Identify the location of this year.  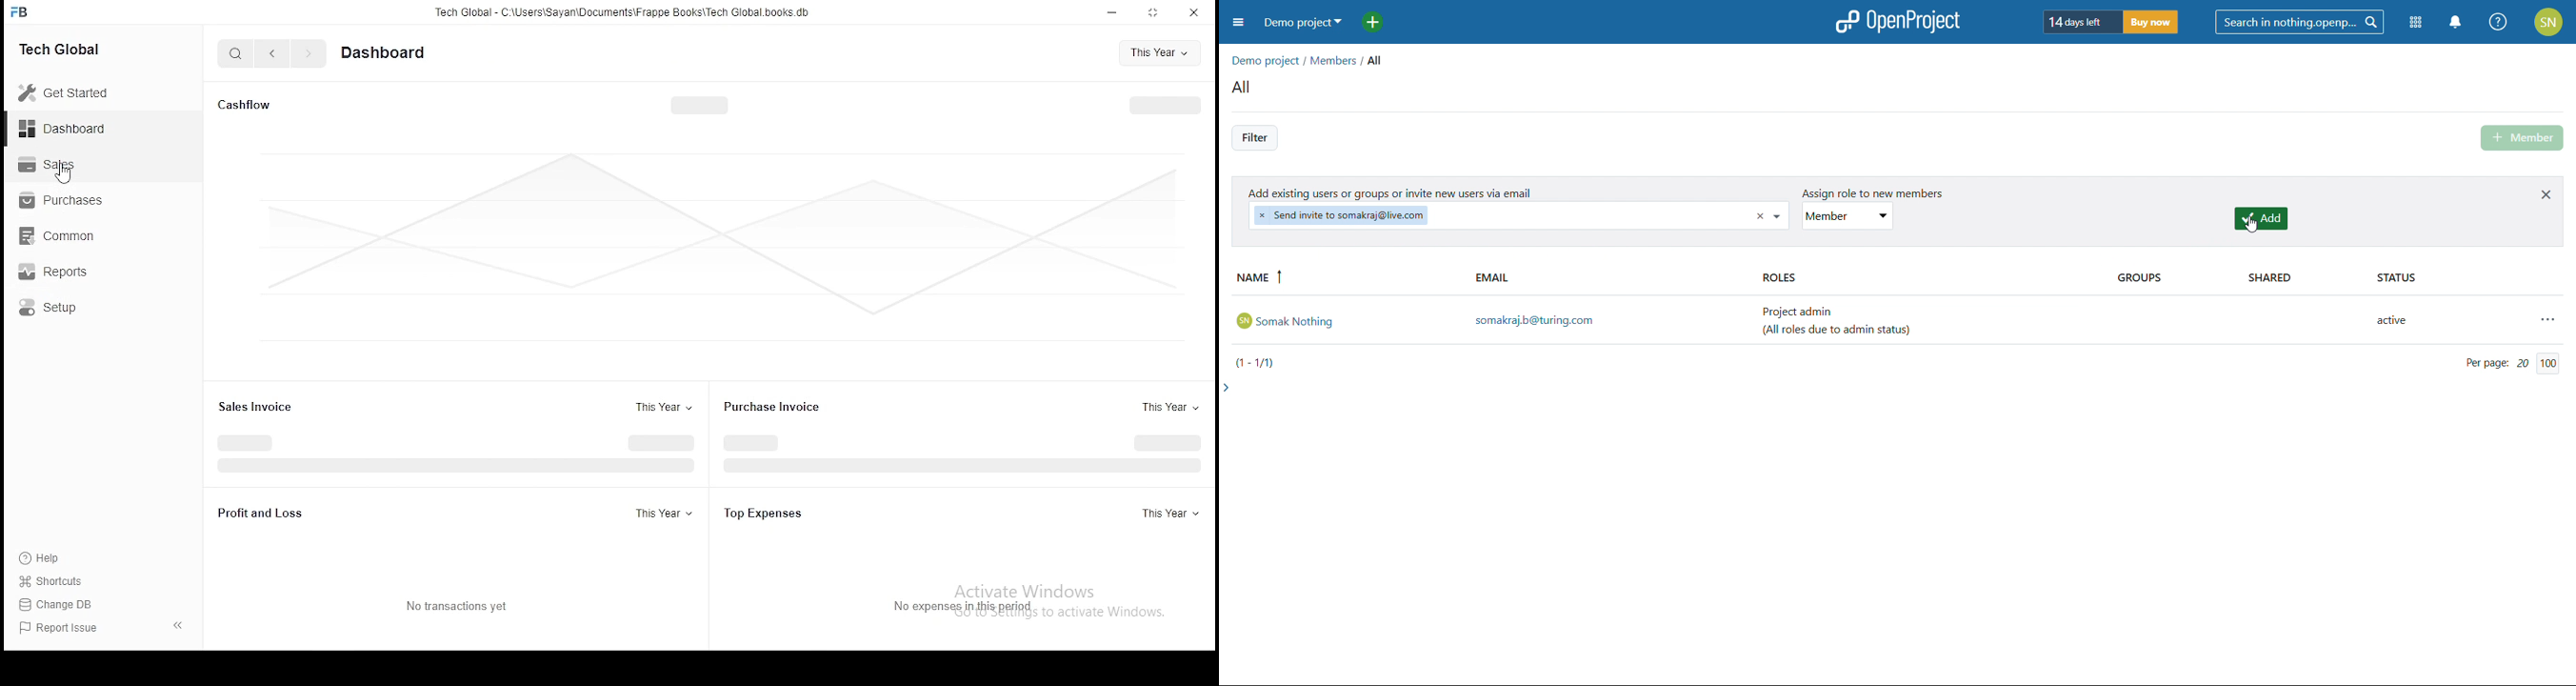
(1168, 408).